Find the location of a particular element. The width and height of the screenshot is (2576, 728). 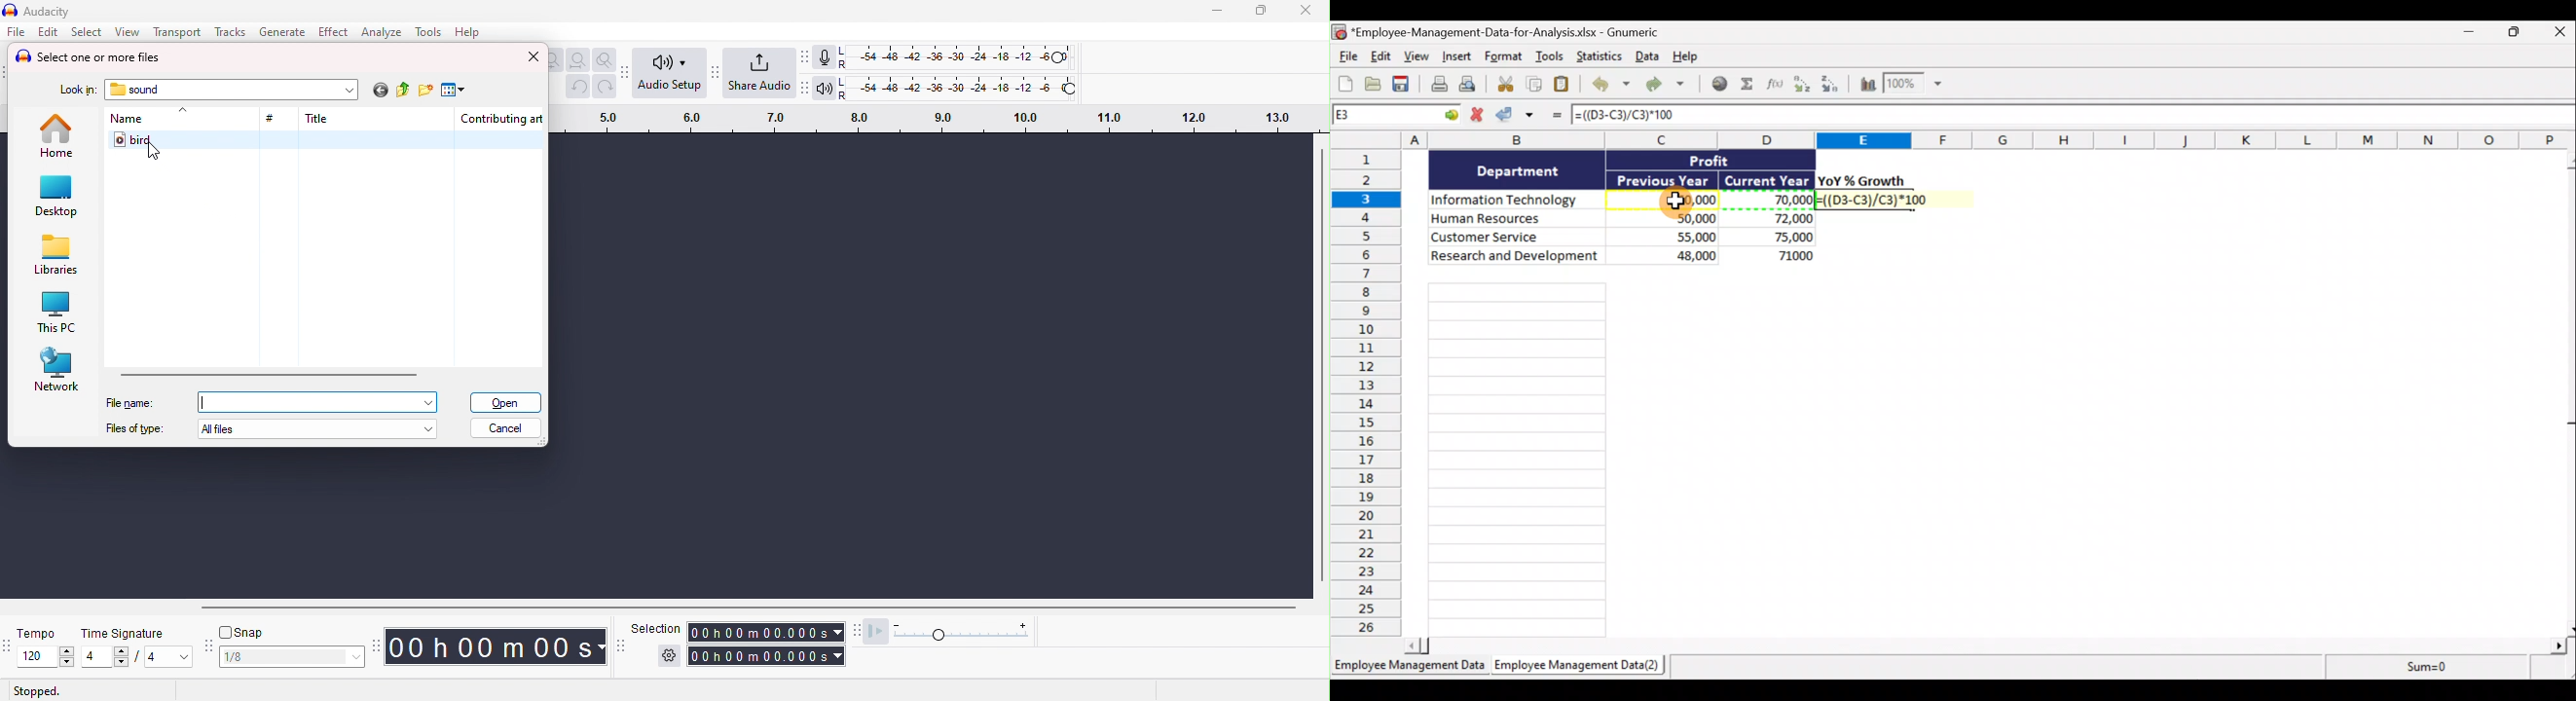

Columns is located at coordinates (1953, 140).